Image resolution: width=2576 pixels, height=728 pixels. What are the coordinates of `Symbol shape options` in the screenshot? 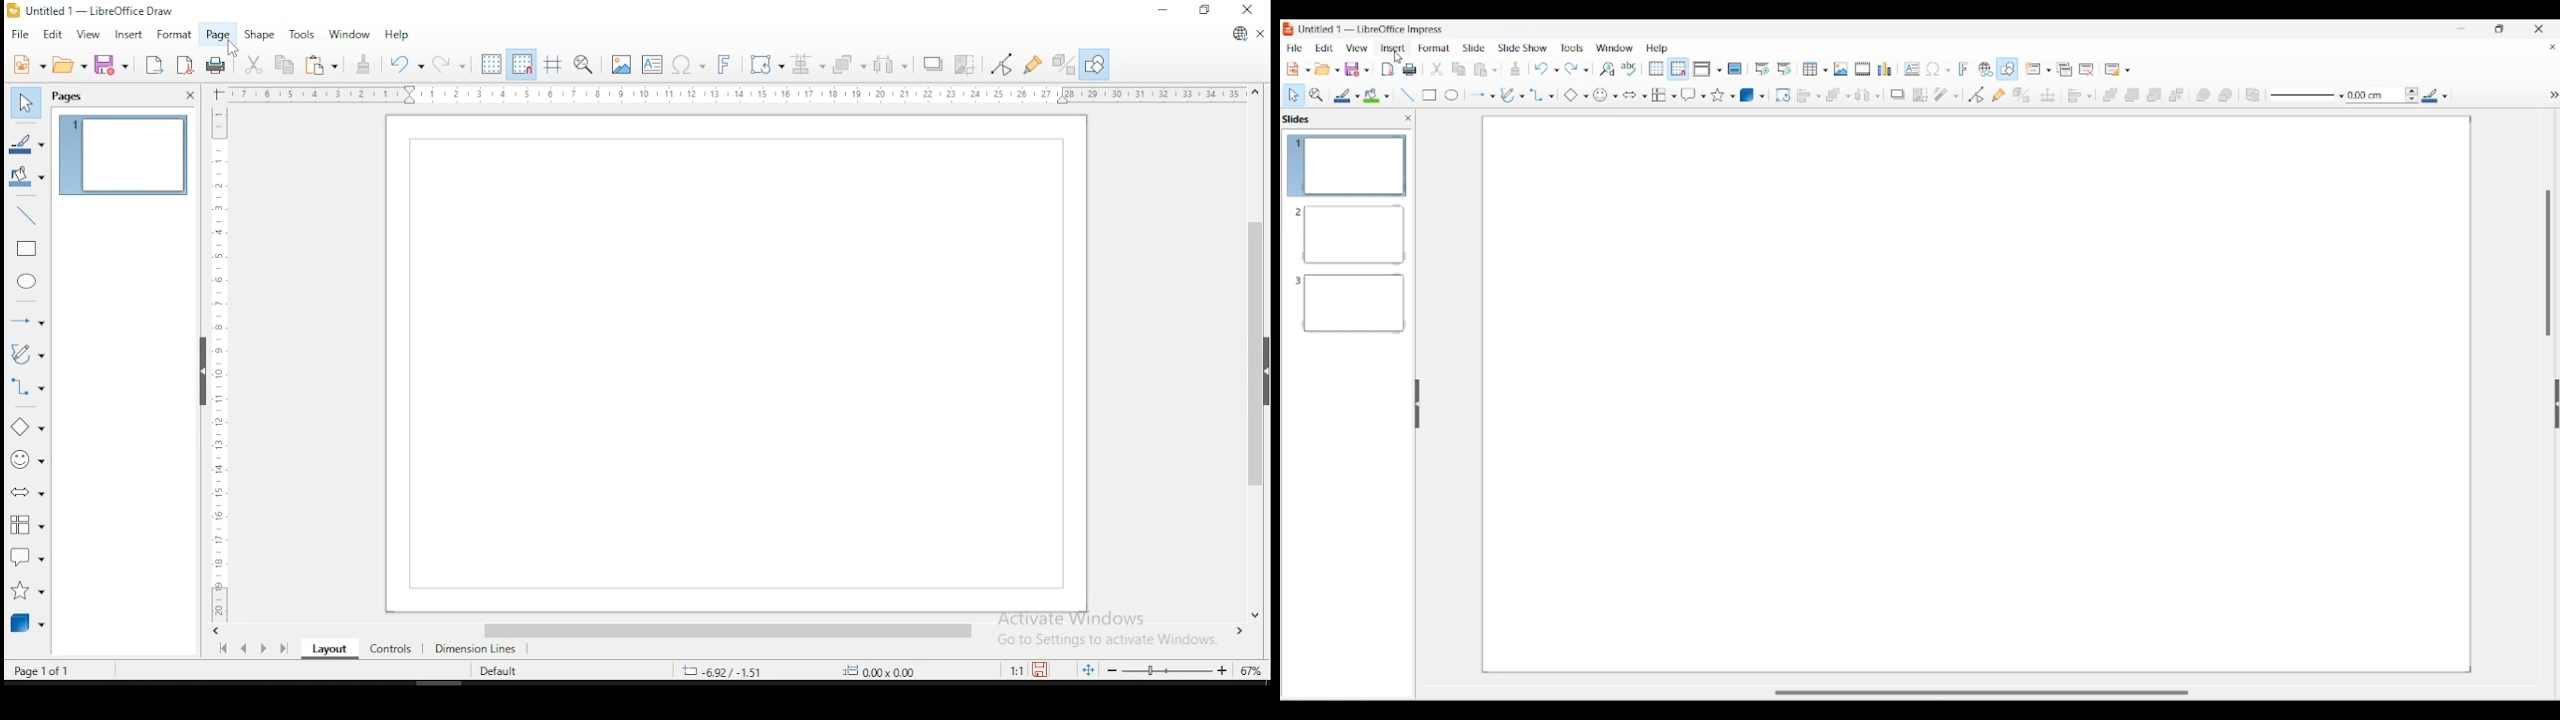 It's located at (1606, 95).